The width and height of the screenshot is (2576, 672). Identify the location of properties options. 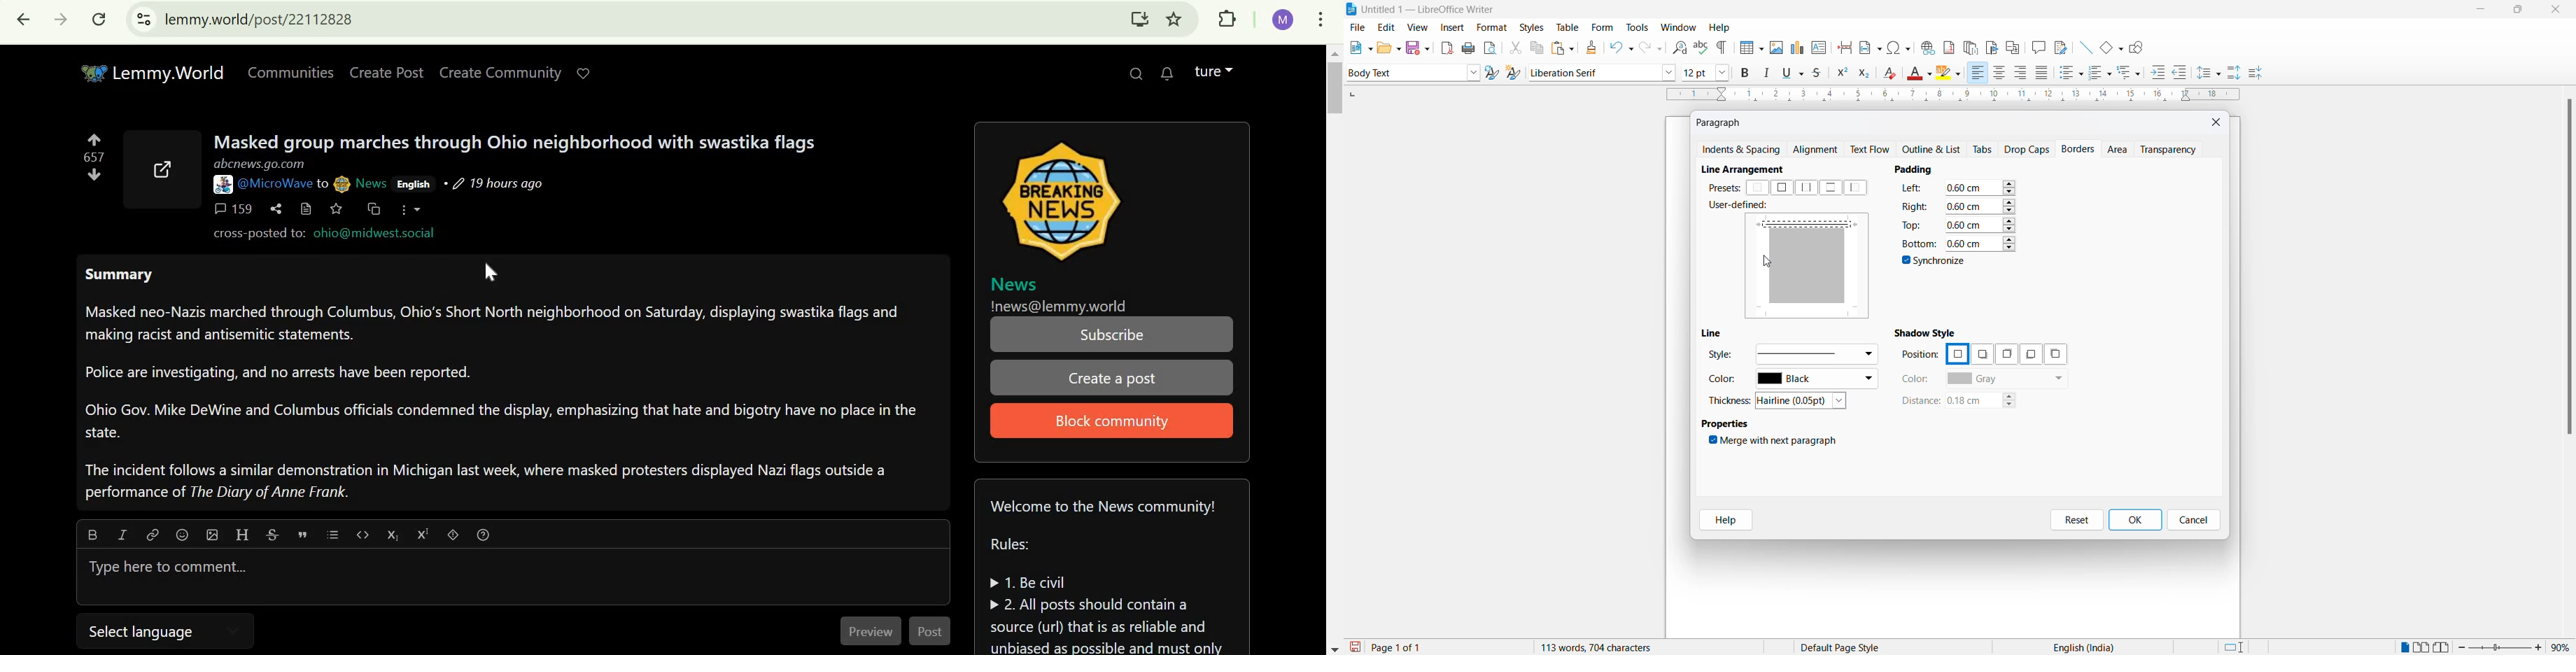
(1726, 425).